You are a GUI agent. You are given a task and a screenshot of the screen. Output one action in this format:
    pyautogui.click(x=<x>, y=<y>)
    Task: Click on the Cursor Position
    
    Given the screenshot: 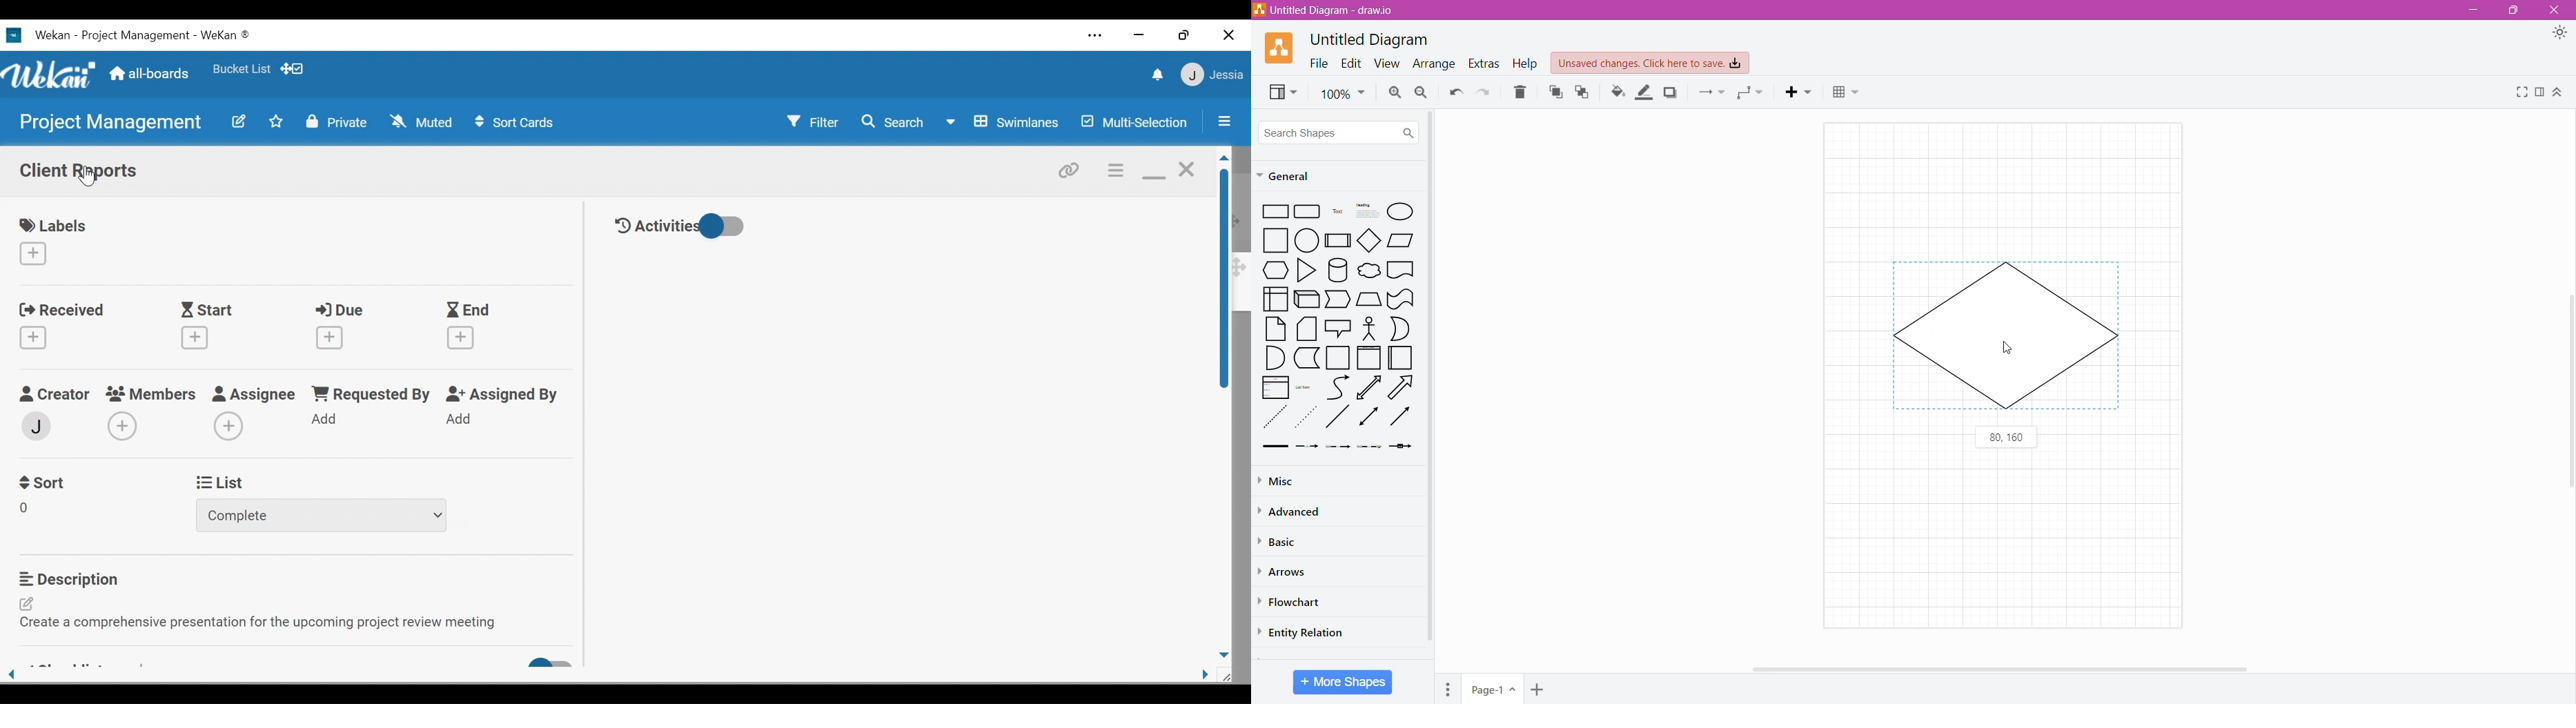 What is the action you would take?
    pyautogui.click(x=2009, y=351)
    